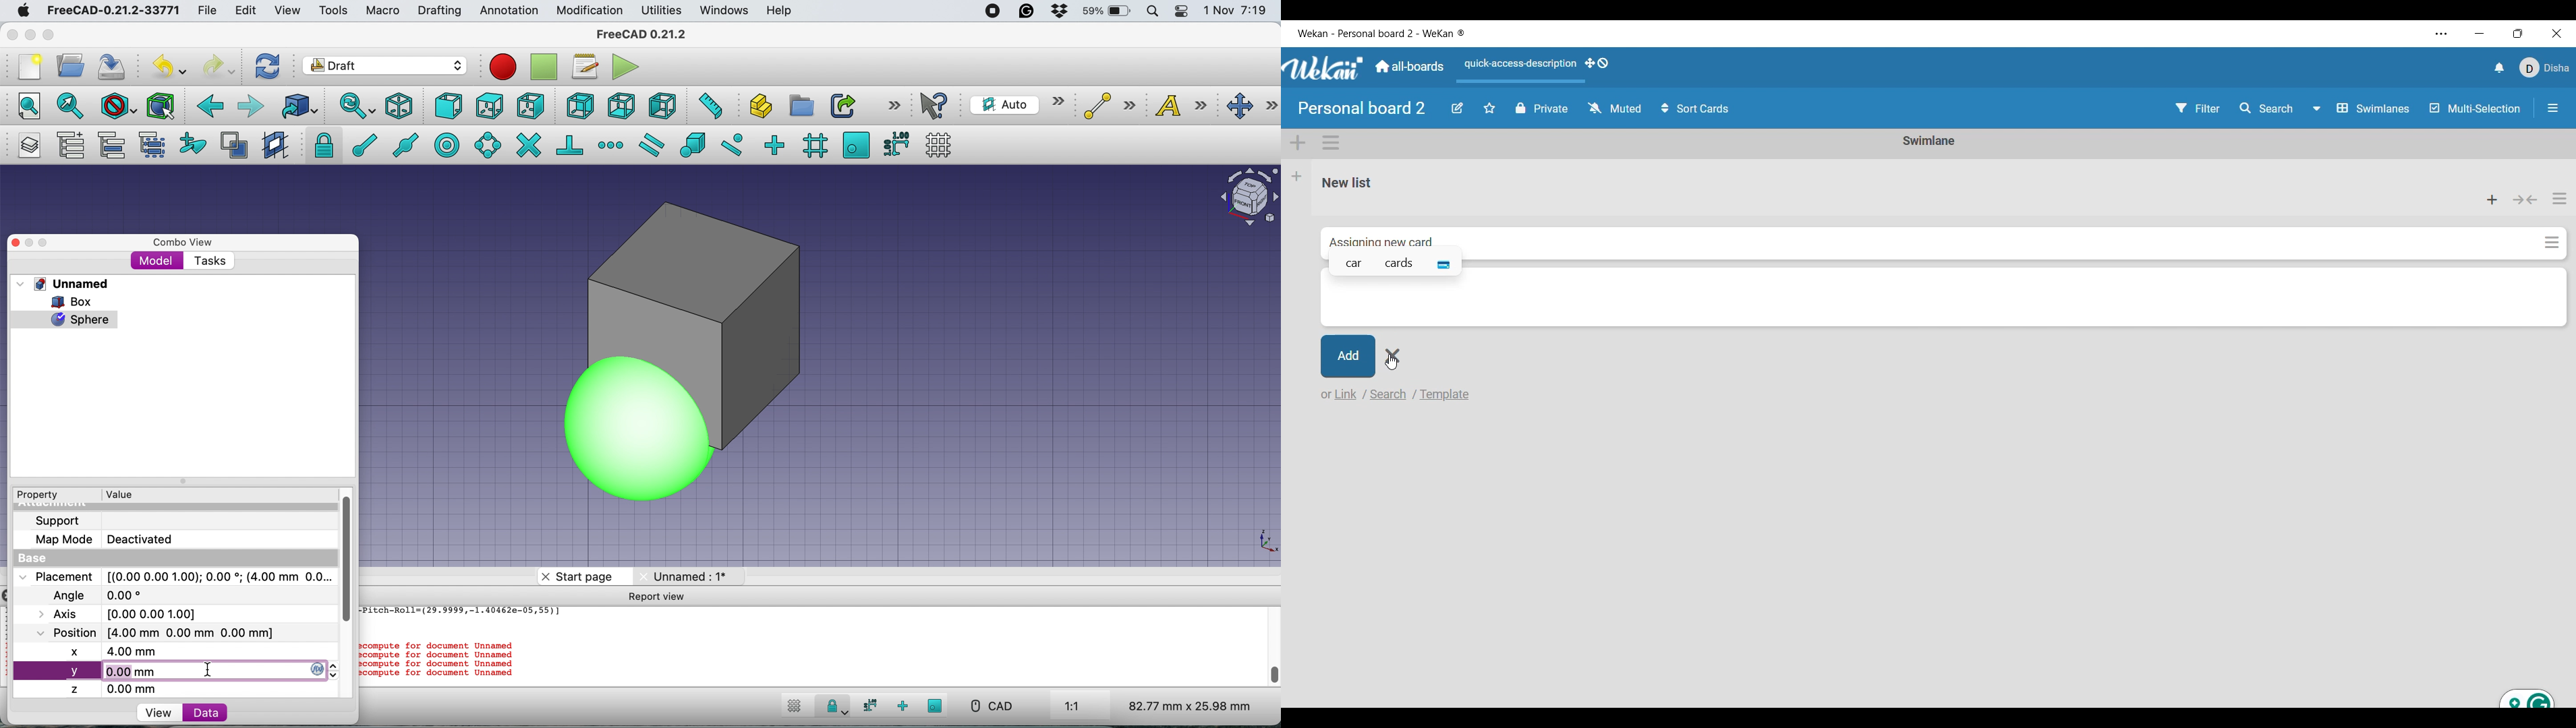 This screenshot has height=728, width=2576. Describe the element at coordinates (1542, 108) in the screenshot. I see `Privacy toggle` at that location.